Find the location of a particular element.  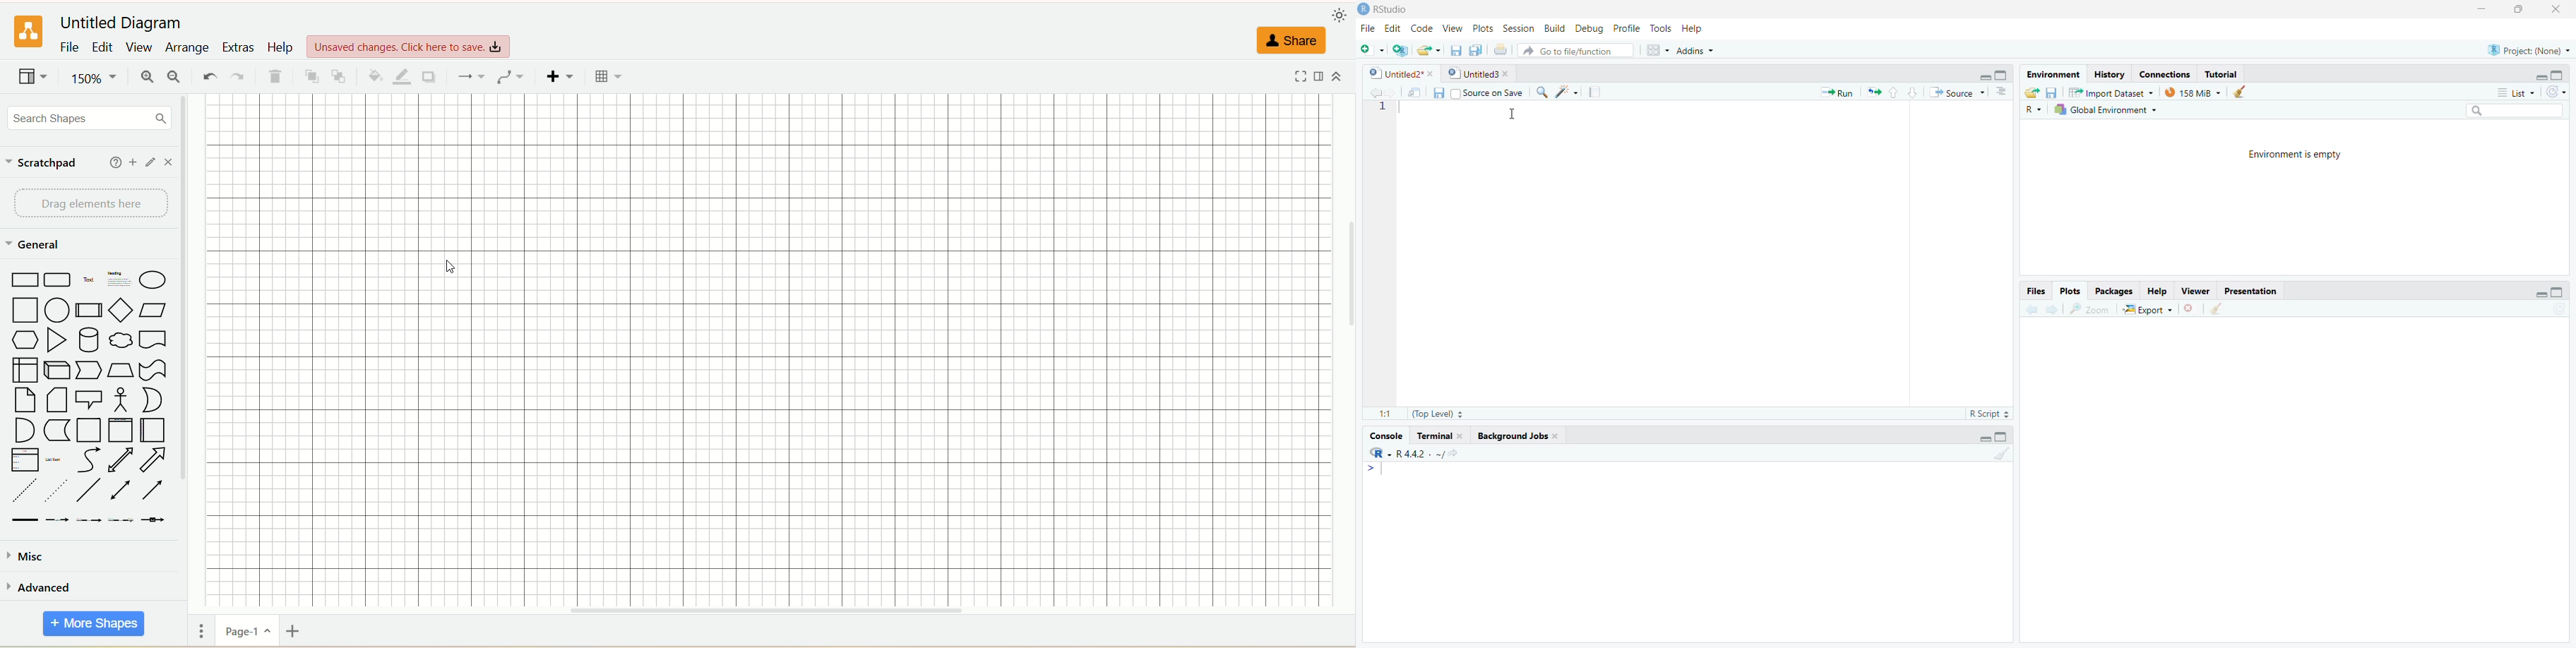

cursor is located at coordinates (451, 268).